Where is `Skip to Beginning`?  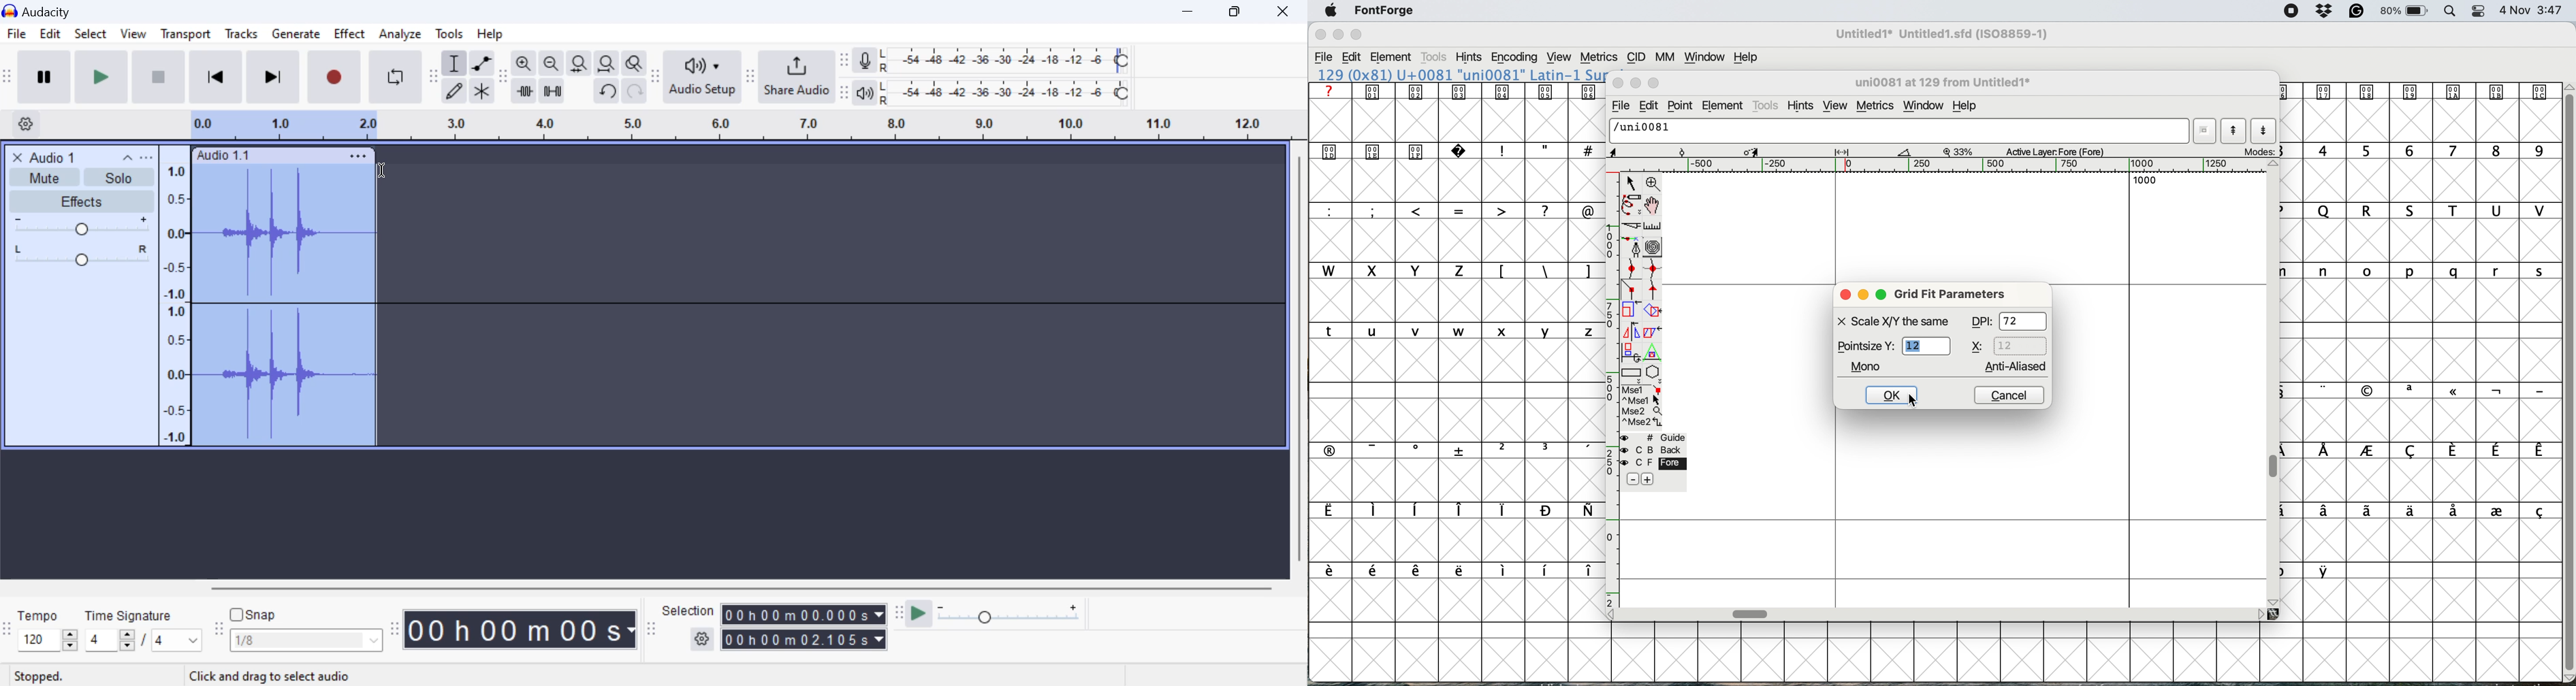 Skip to Beginning is located at coordinates (215, 78).